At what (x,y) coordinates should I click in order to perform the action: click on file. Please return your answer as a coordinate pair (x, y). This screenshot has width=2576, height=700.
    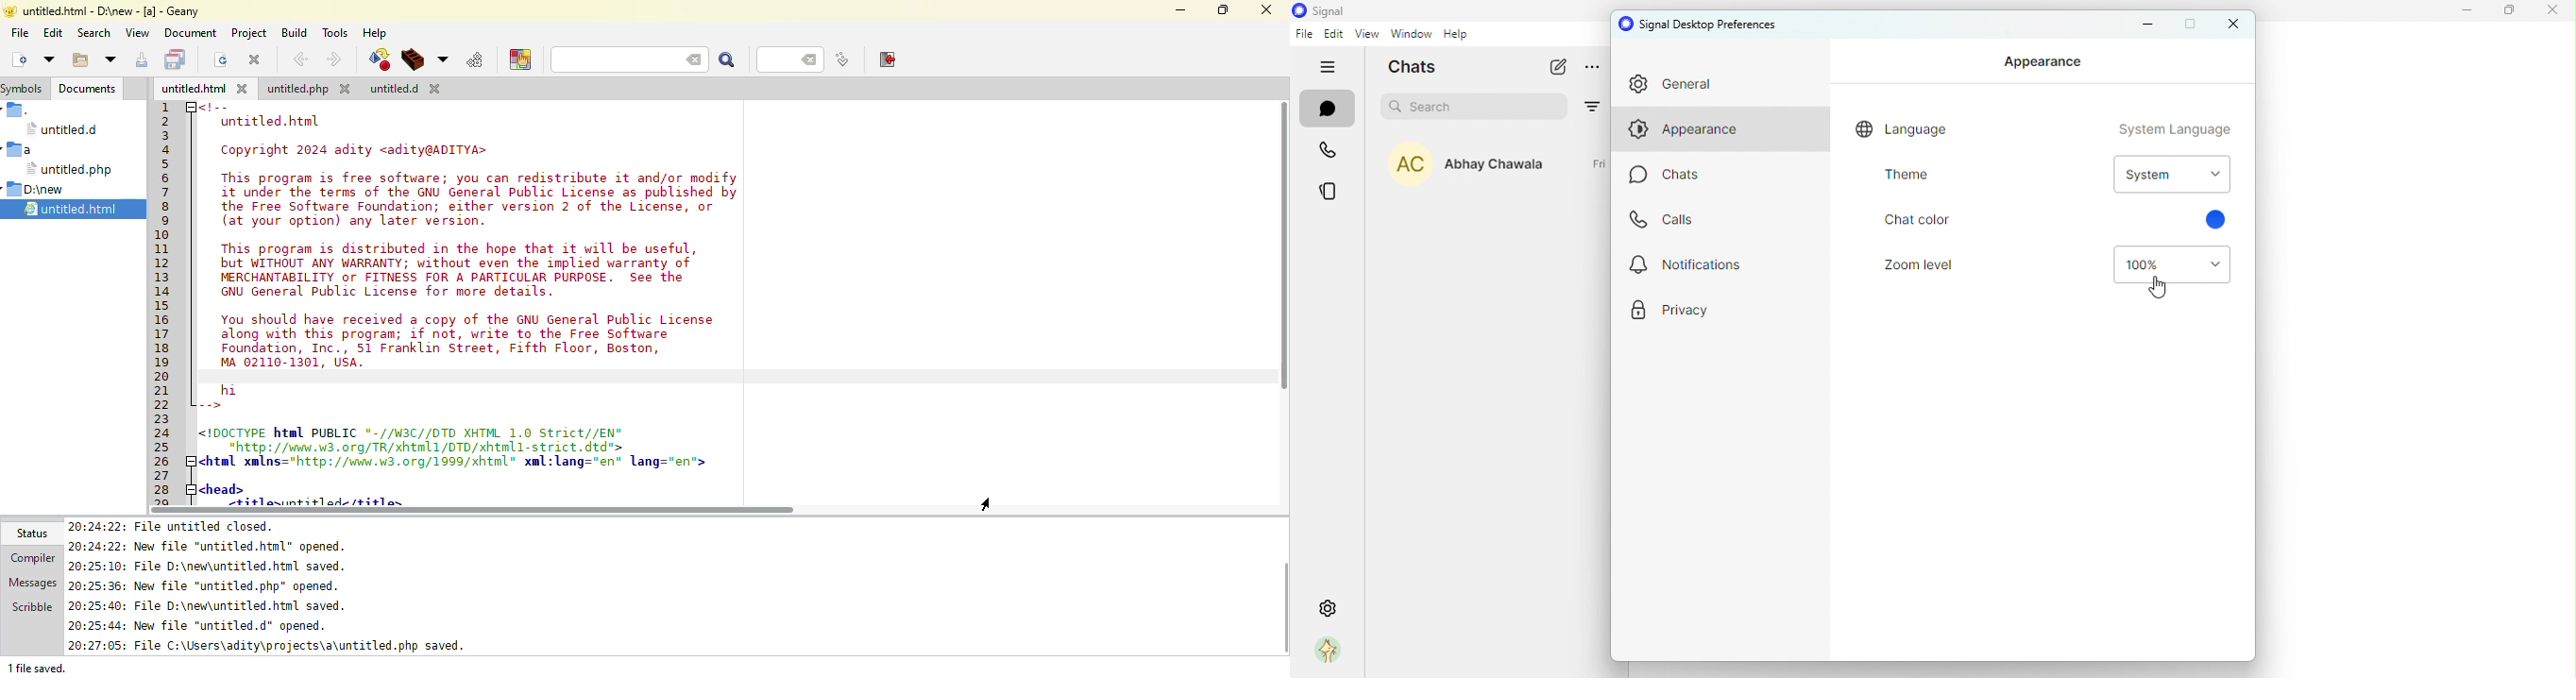
    Looking at the image, I should click on (1308, 35).